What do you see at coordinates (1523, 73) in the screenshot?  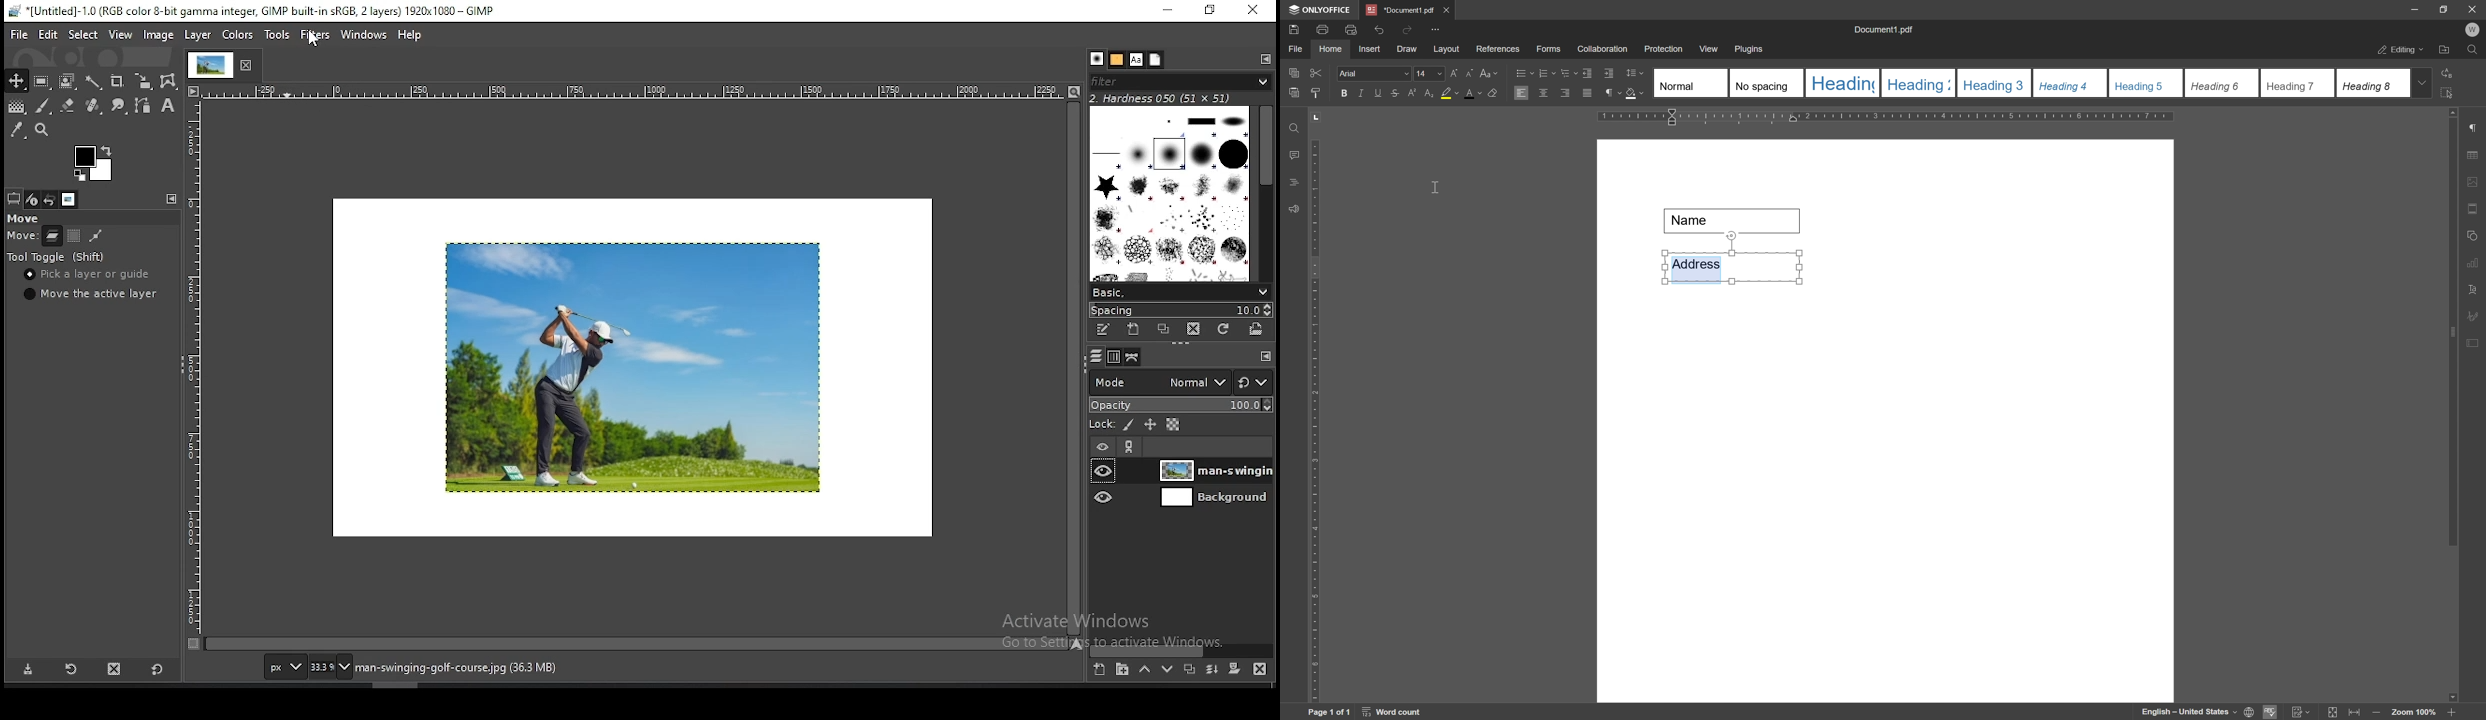 I see `bullets` at bounding box center [1523, 73].